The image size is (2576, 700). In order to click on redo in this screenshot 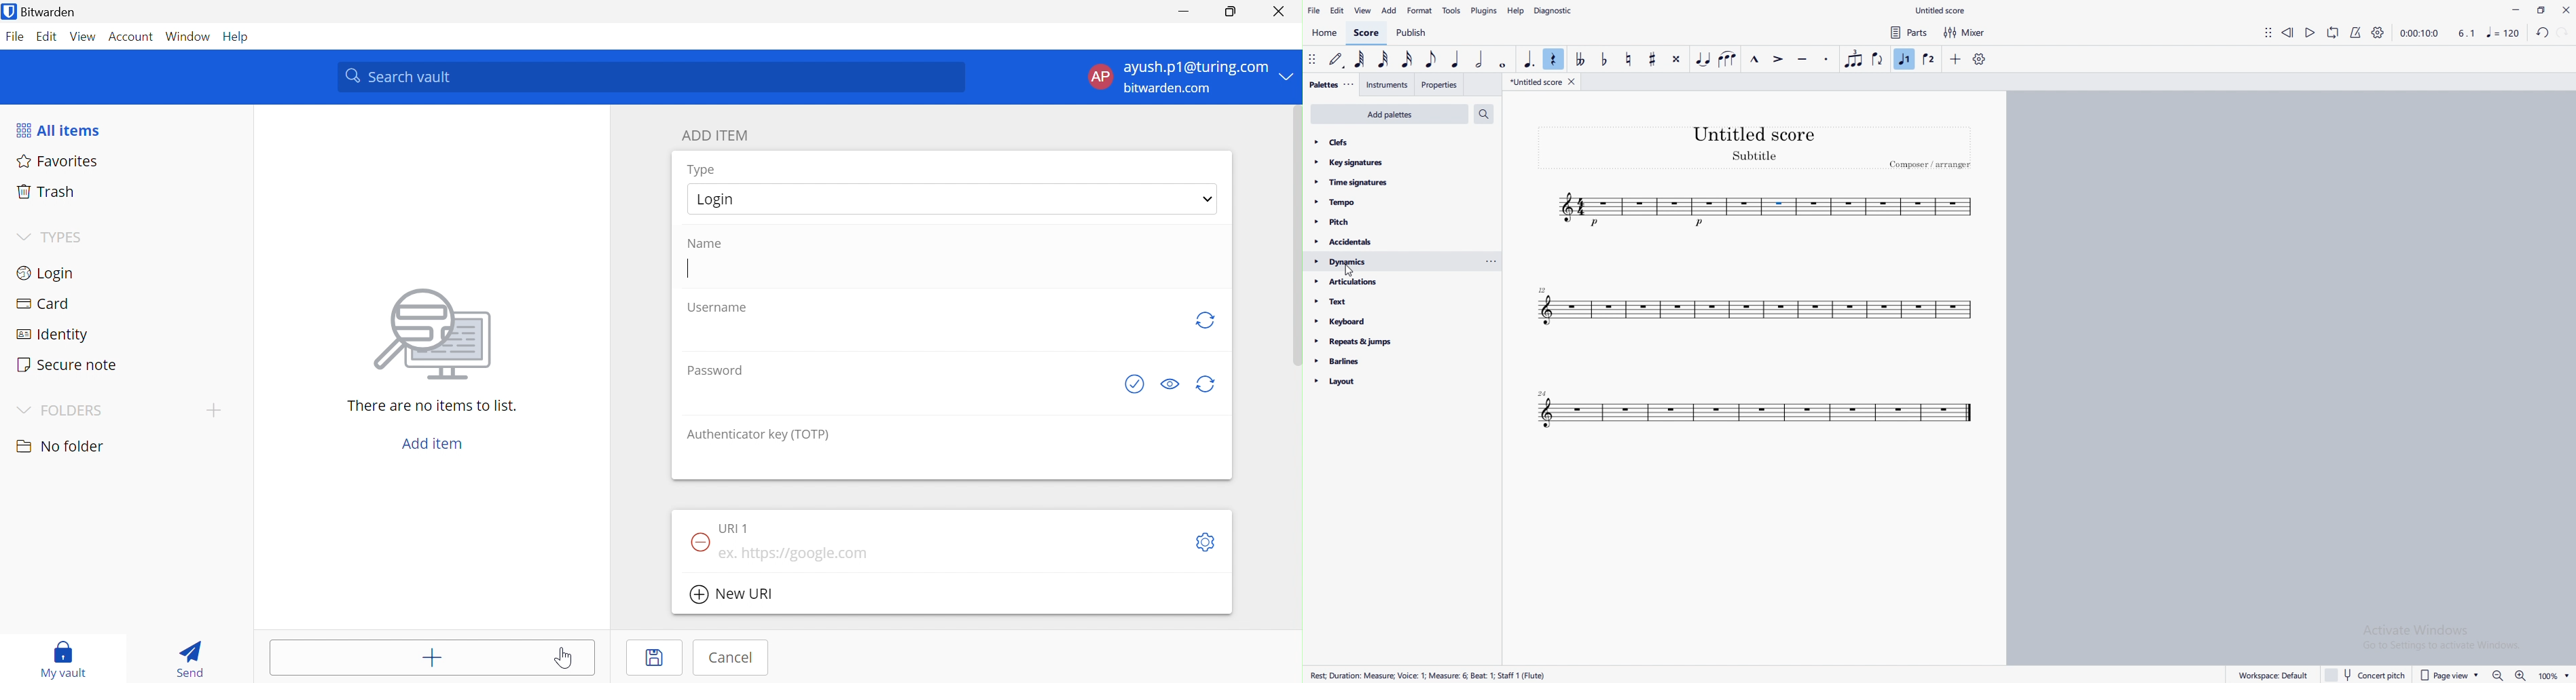, I will do `click(2562, 32)`.